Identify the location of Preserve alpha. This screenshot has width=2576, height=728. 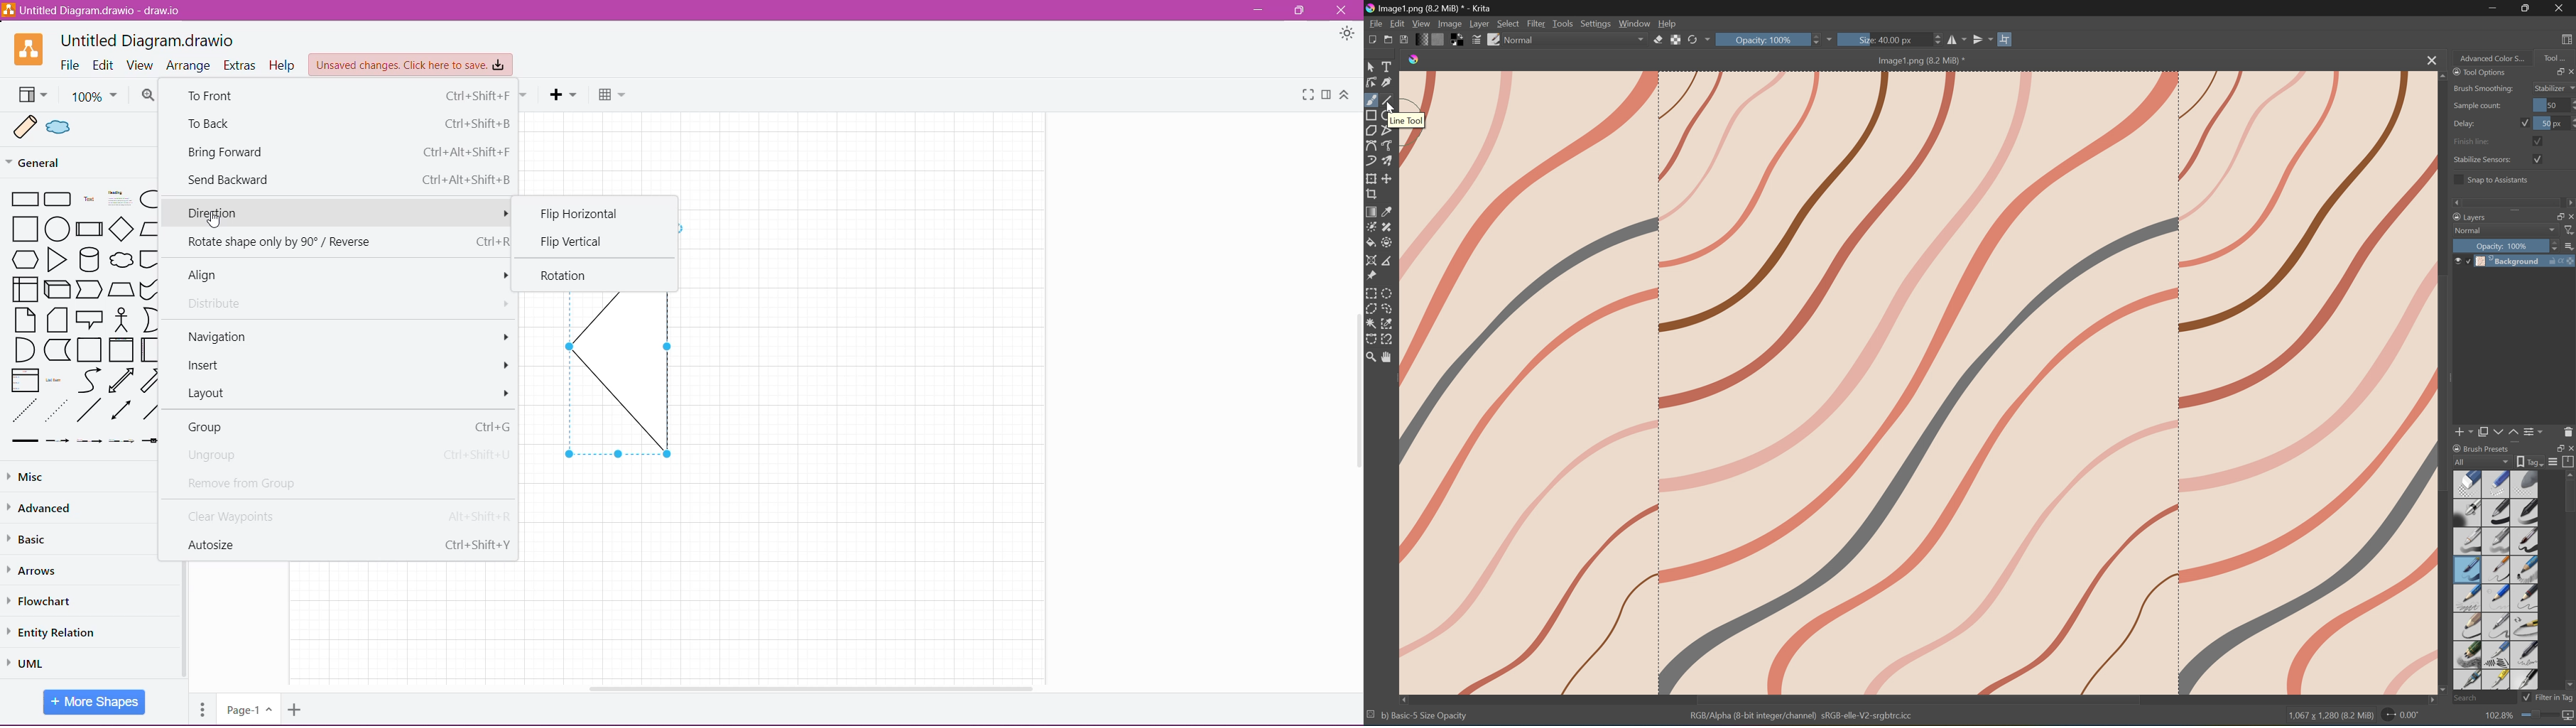
(1677, 42).